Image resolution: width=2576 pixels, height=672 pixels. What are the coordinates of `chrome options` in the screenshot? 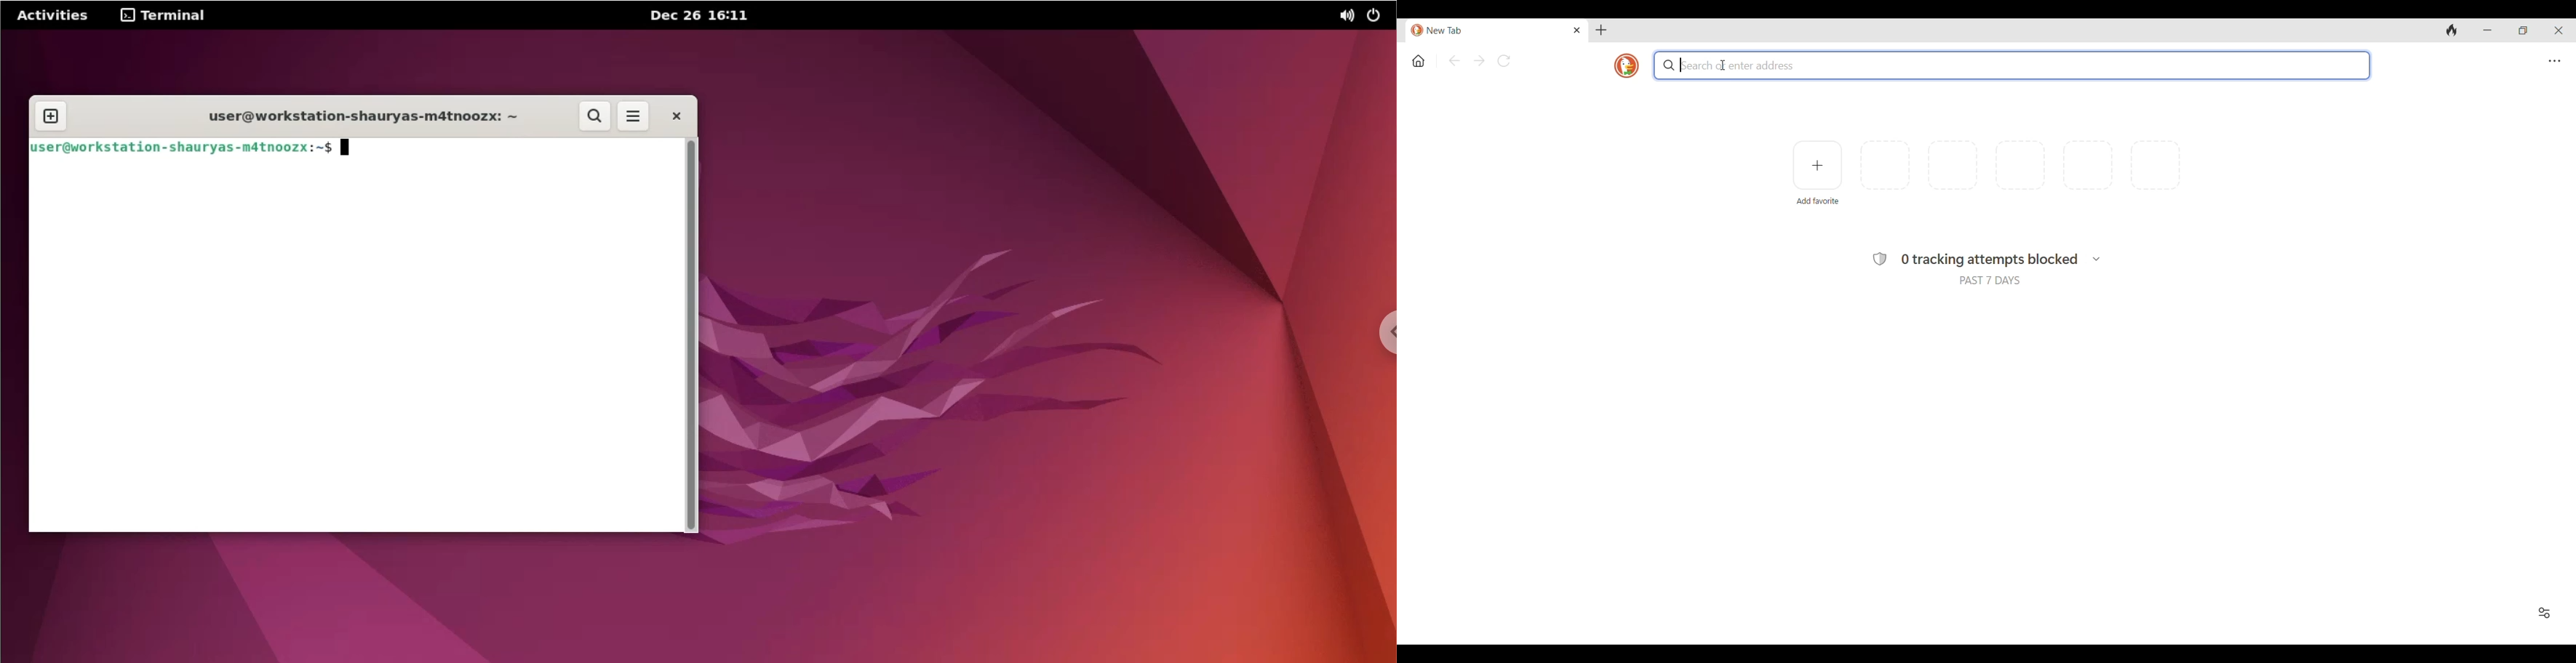 It's located at (1387, 329).